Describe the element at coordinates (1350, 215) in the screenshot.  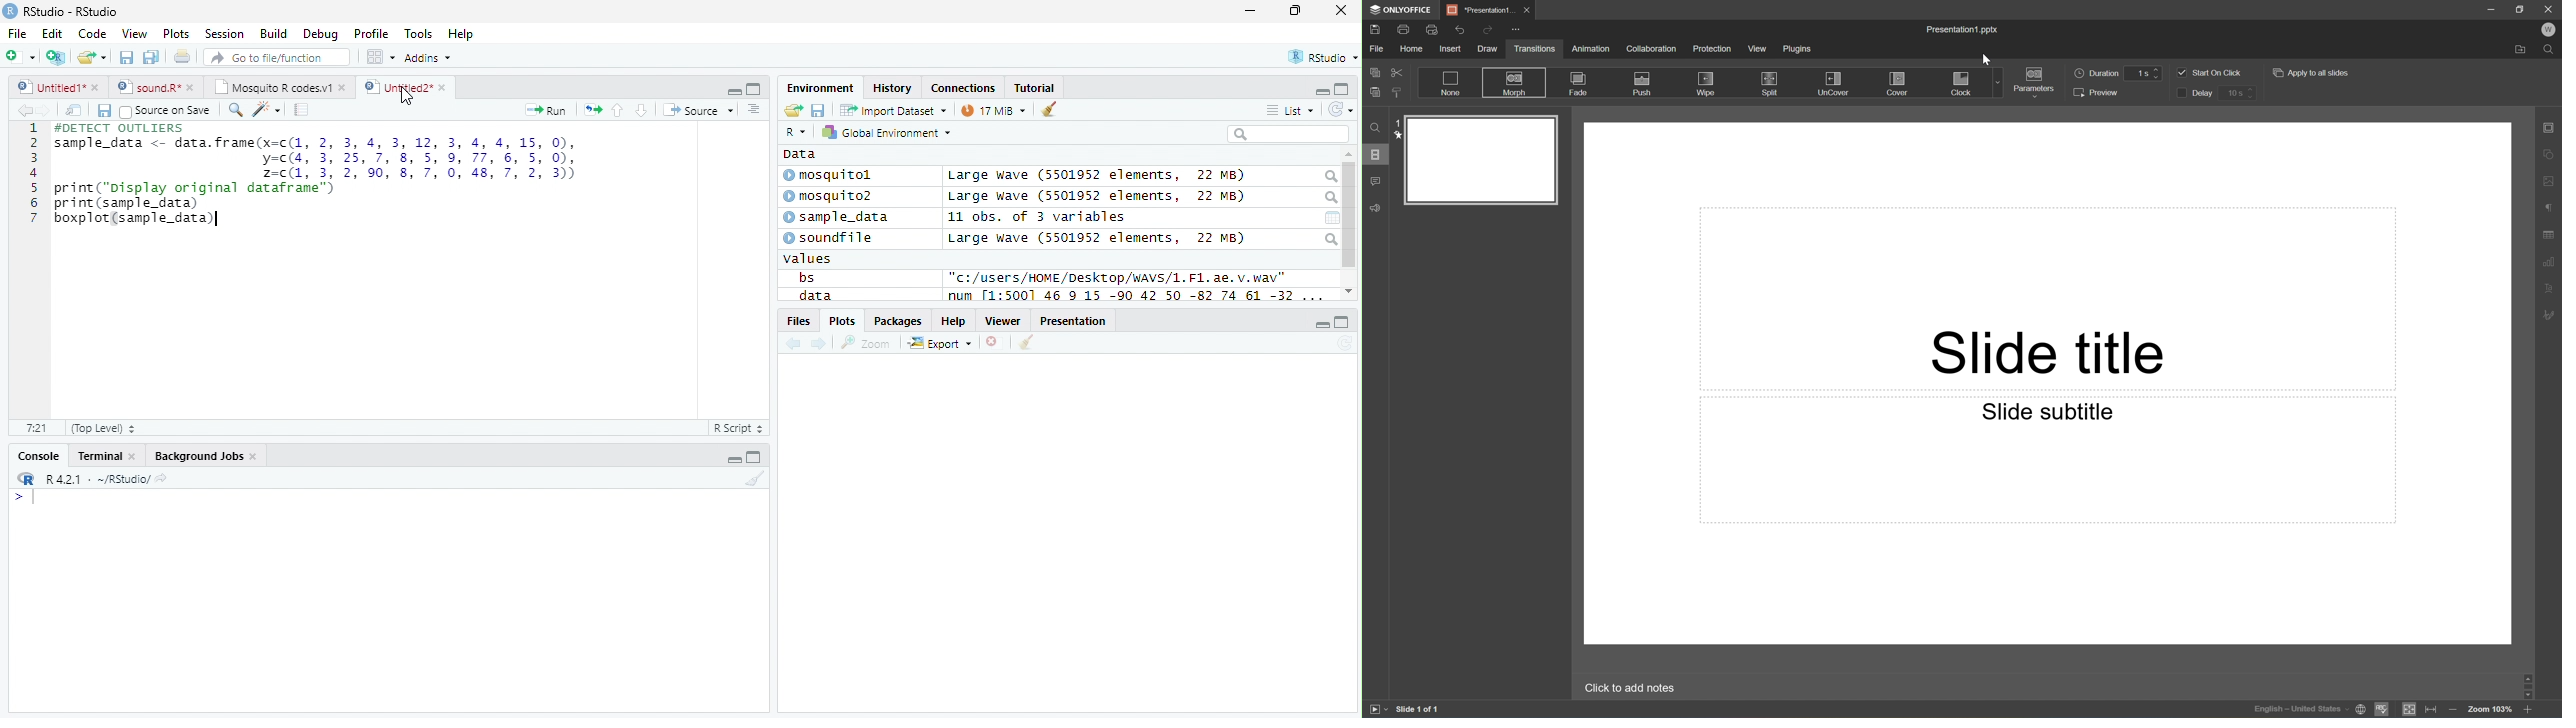
I see `scroll bar` at that location.